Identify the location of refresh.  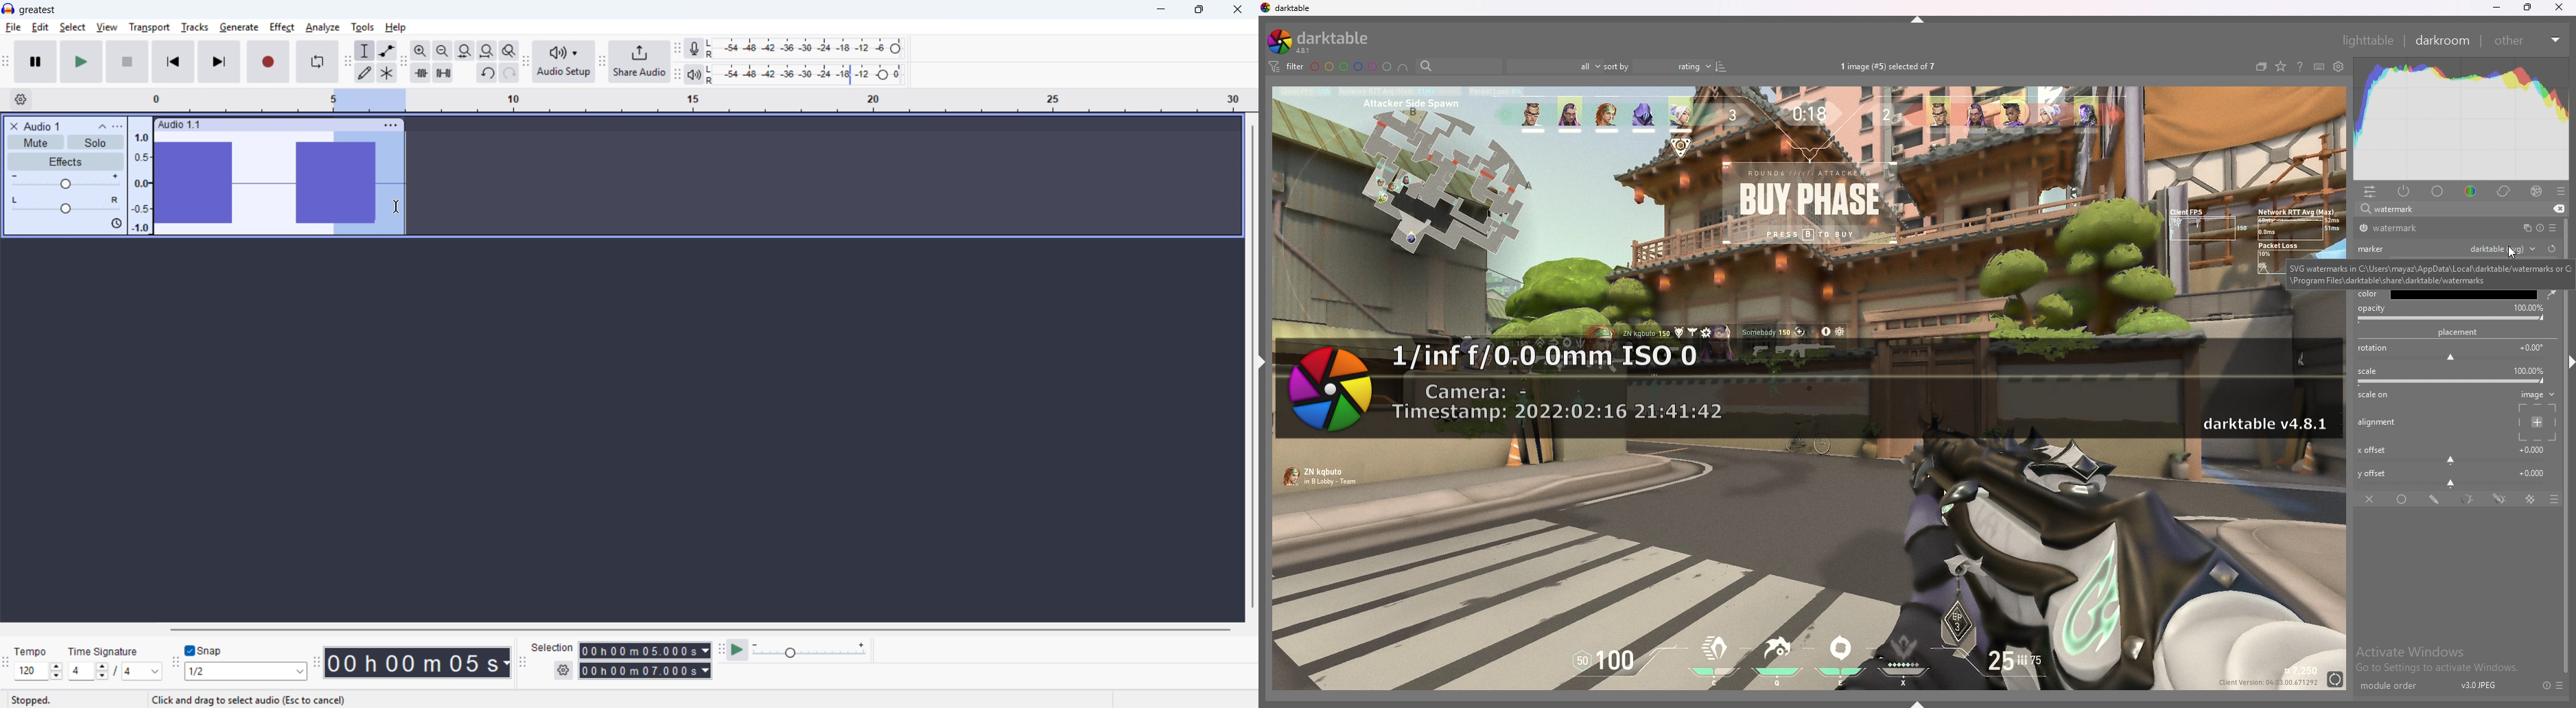
(2551, 248).